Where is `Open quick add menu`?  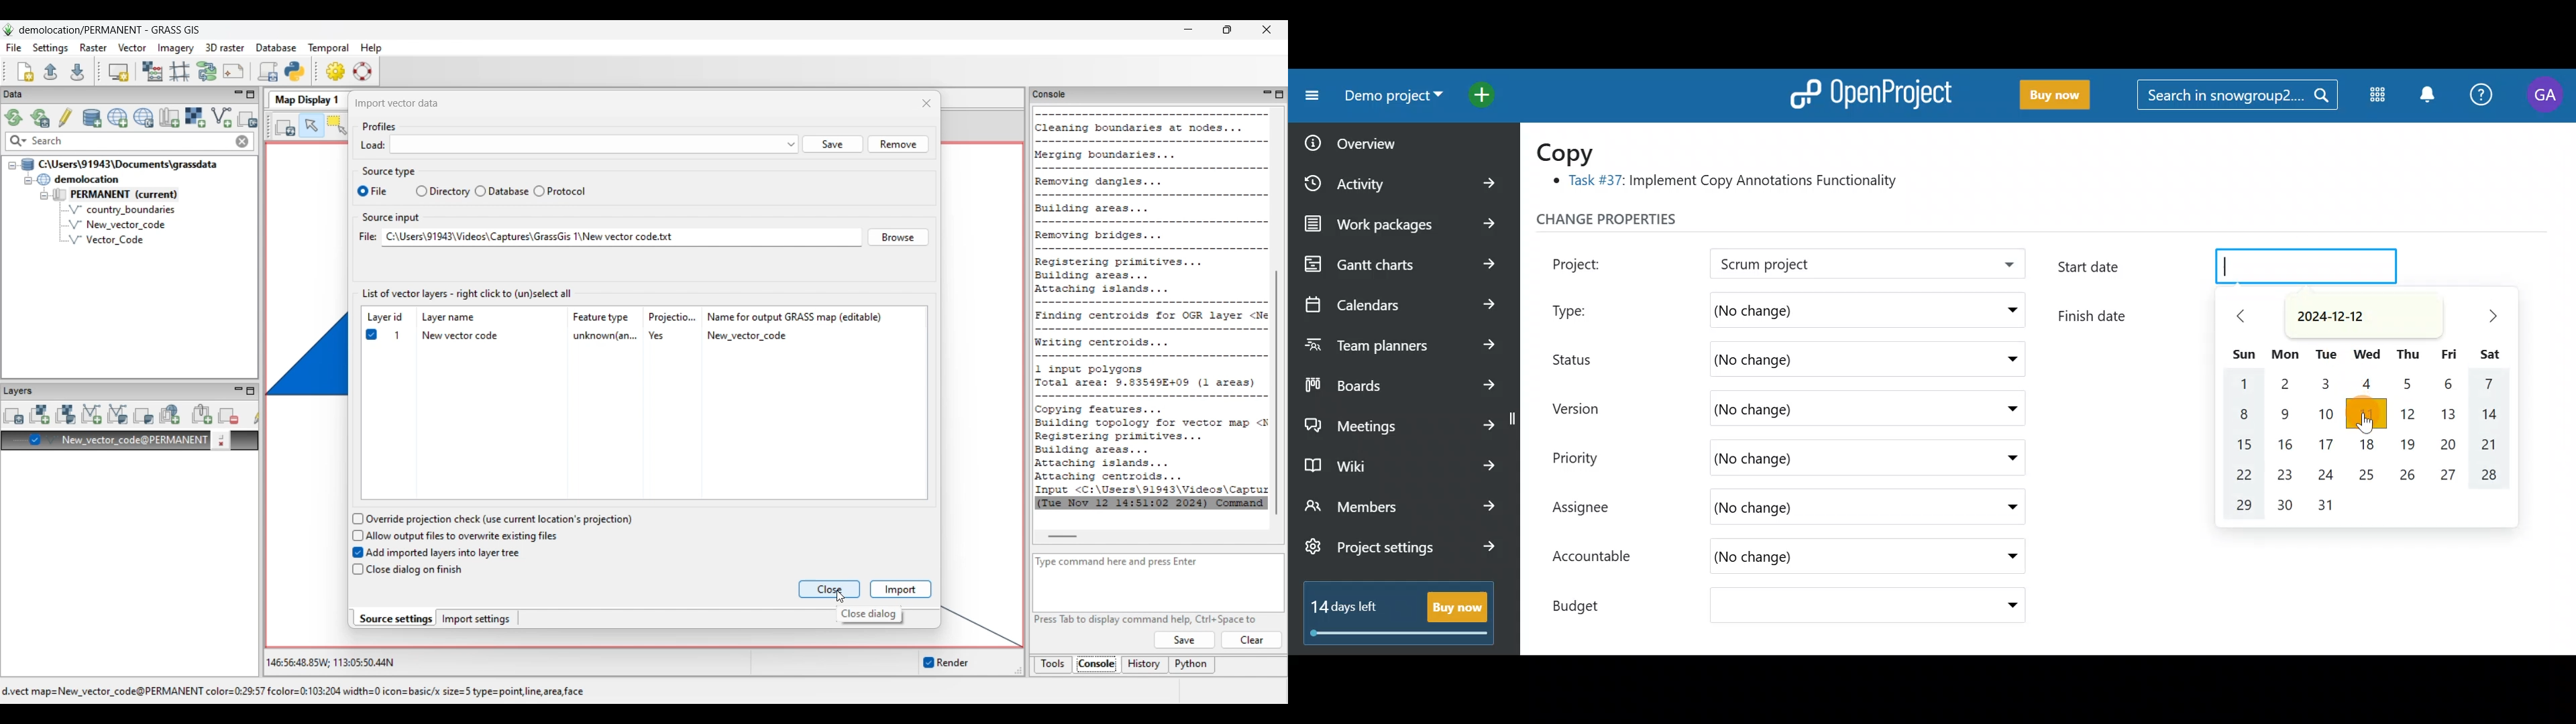 Open quick add menu is located at coordinates (1485, 92).